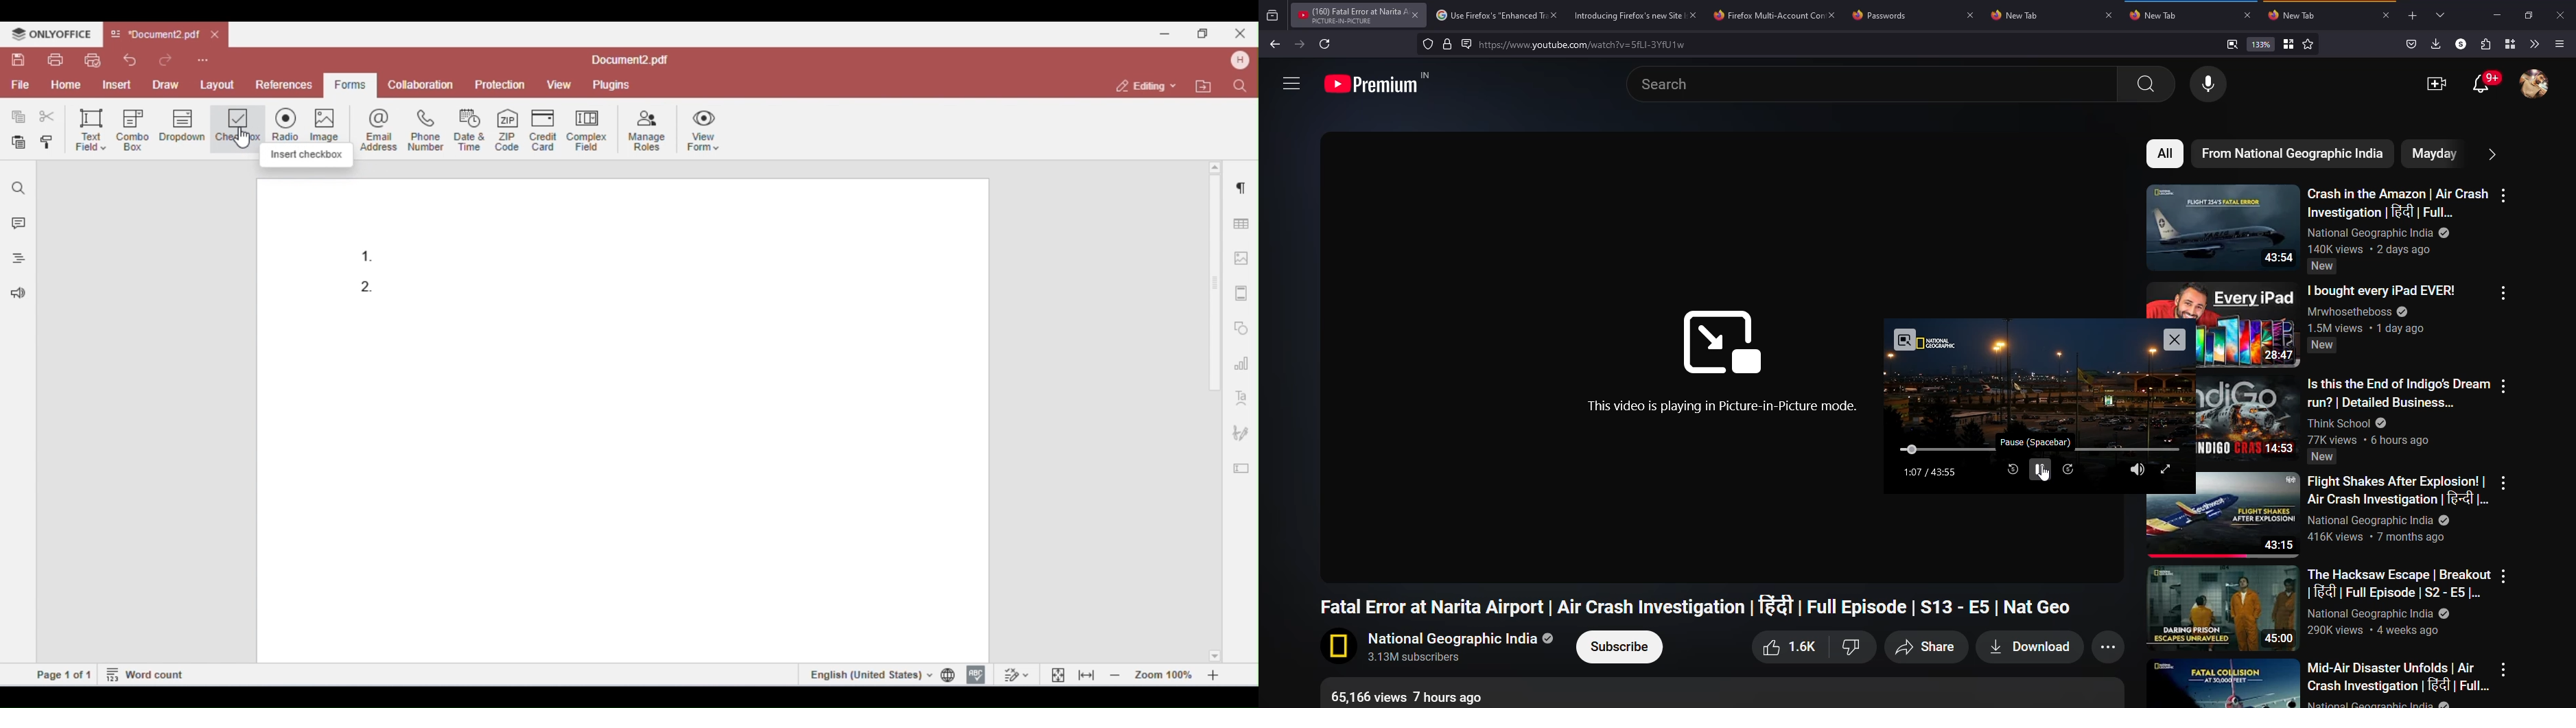 The width and height of the screenshot is (2576, 728). Describe the element at coordinates (2232, 44) in the screenshot. I see `view` at that location.